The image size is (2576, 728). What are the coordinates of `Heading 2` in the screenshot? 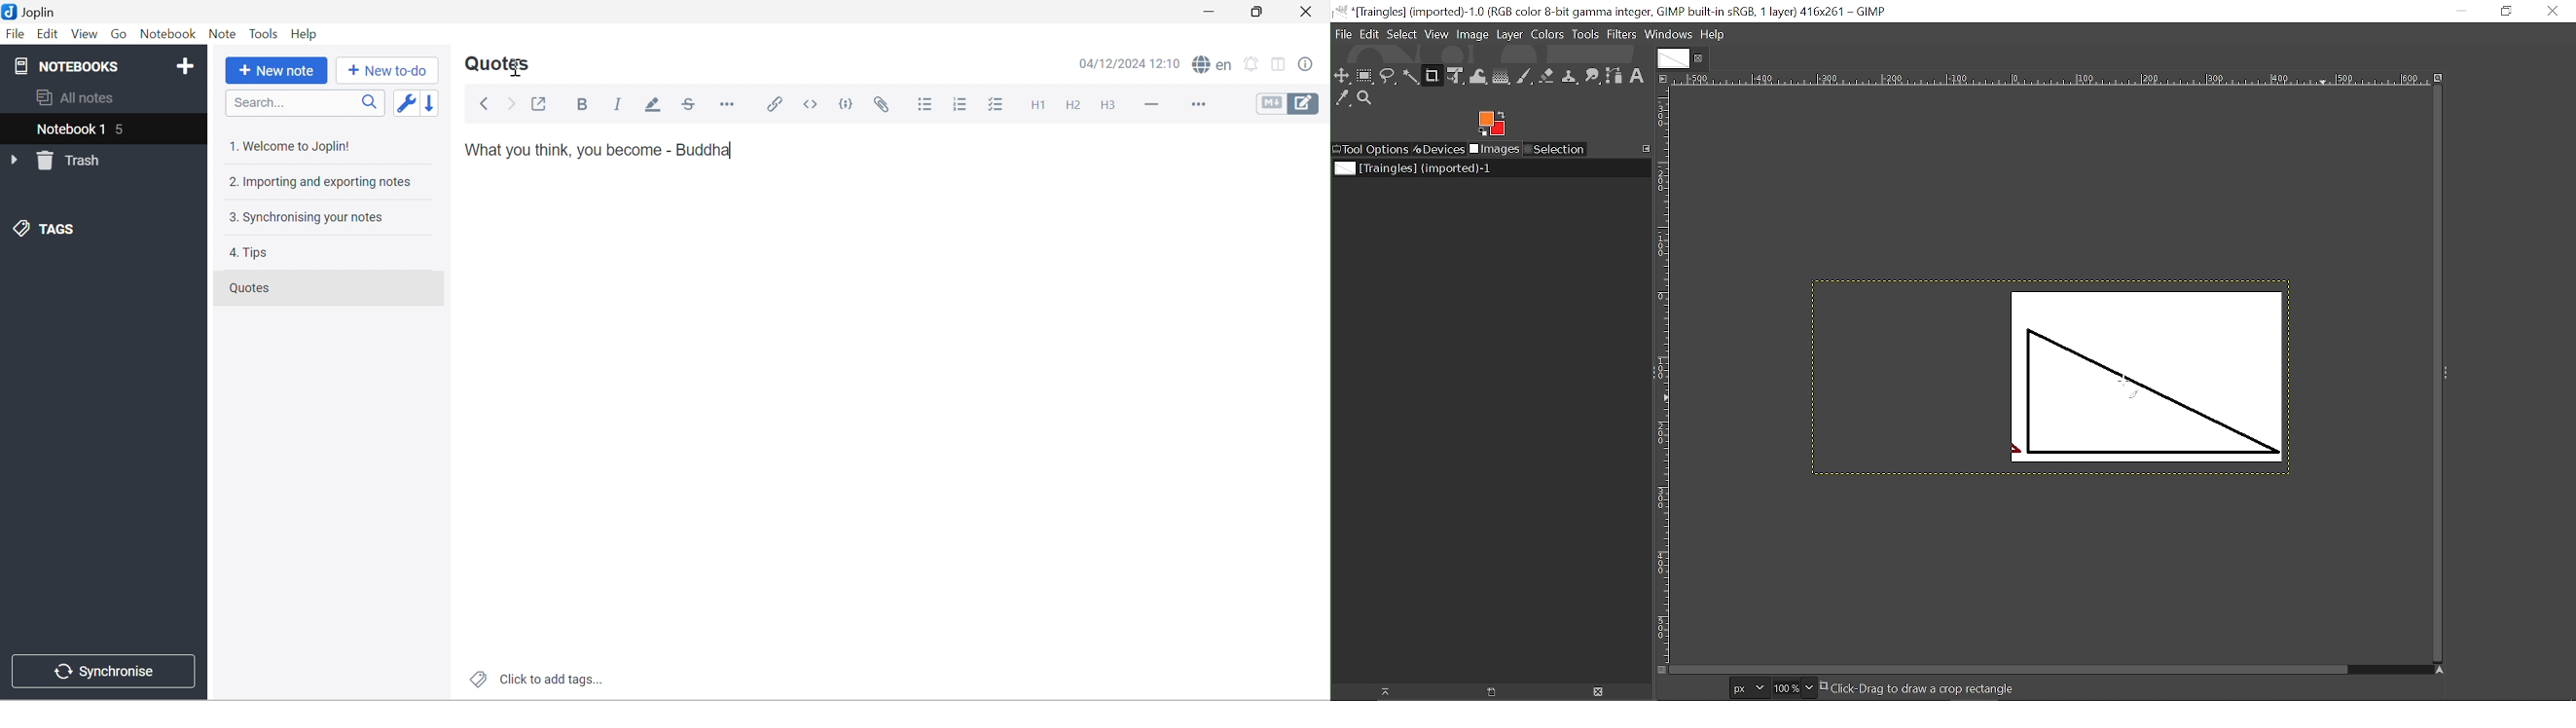 It's located at (1077, 105).